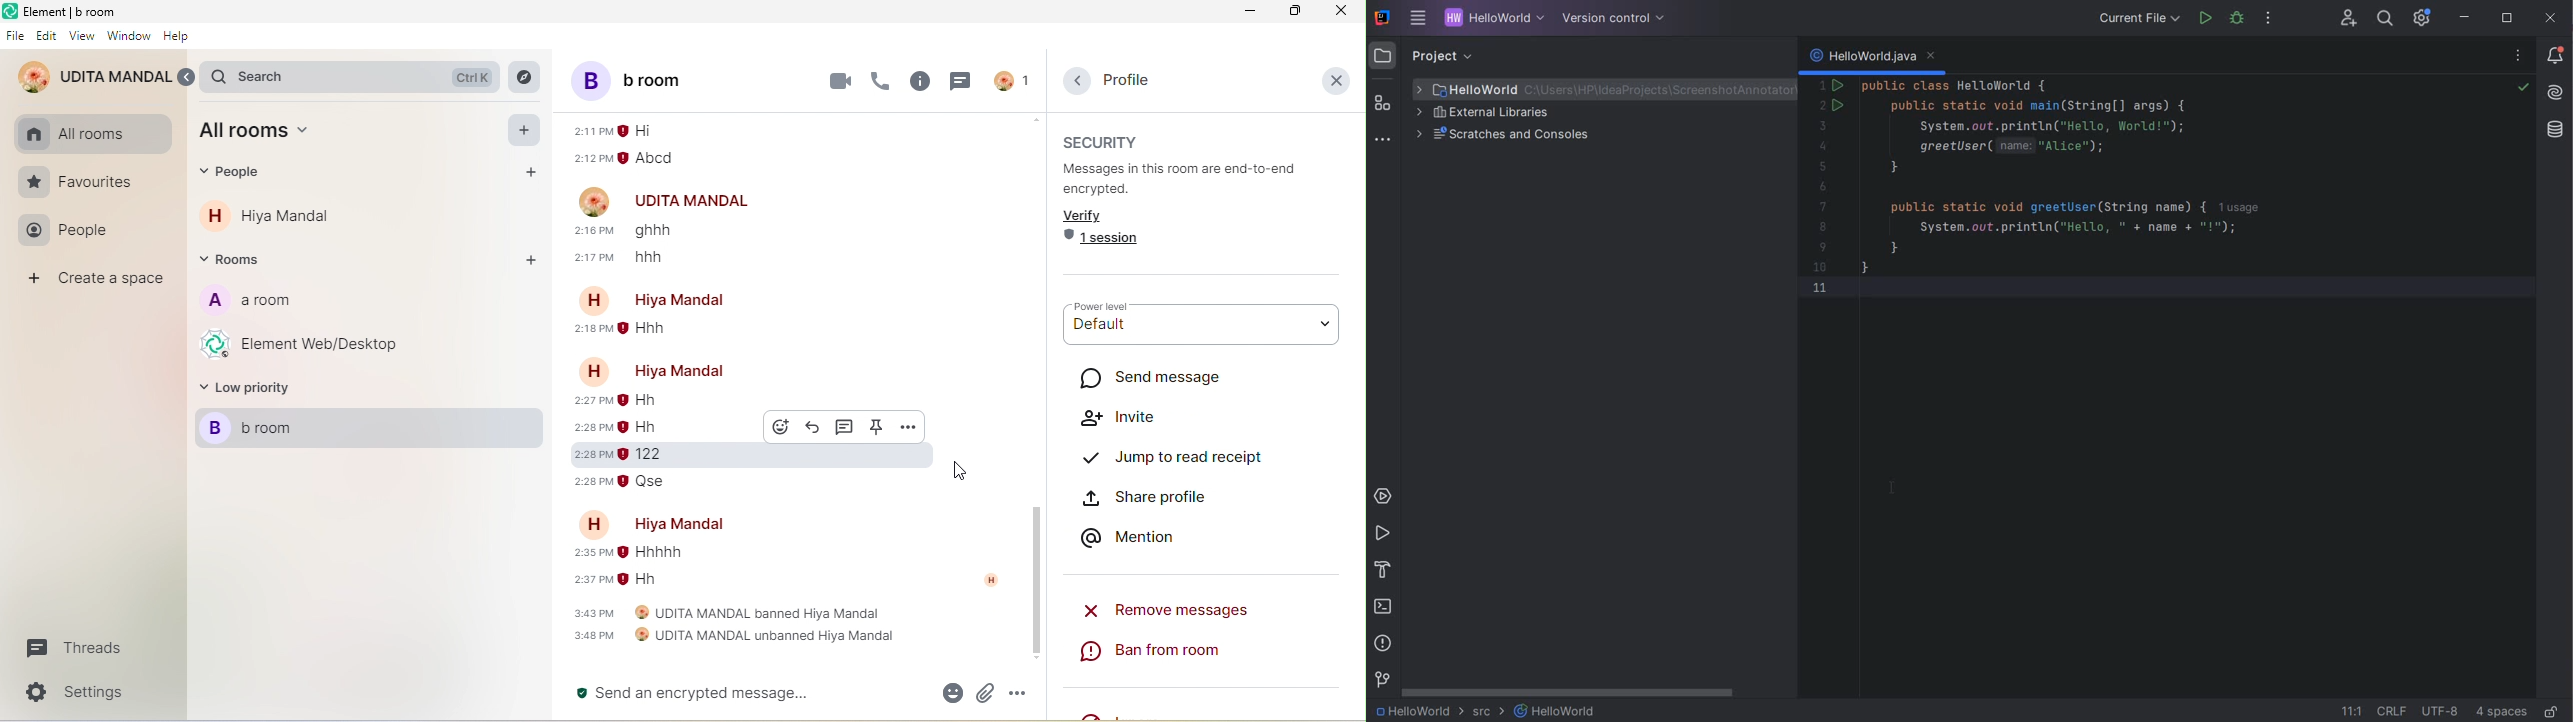 The width and height of the screenshot is (2576, 728). Describe the element at coordinates (1133, 417) in the screenshot. I see `invite` at that location.